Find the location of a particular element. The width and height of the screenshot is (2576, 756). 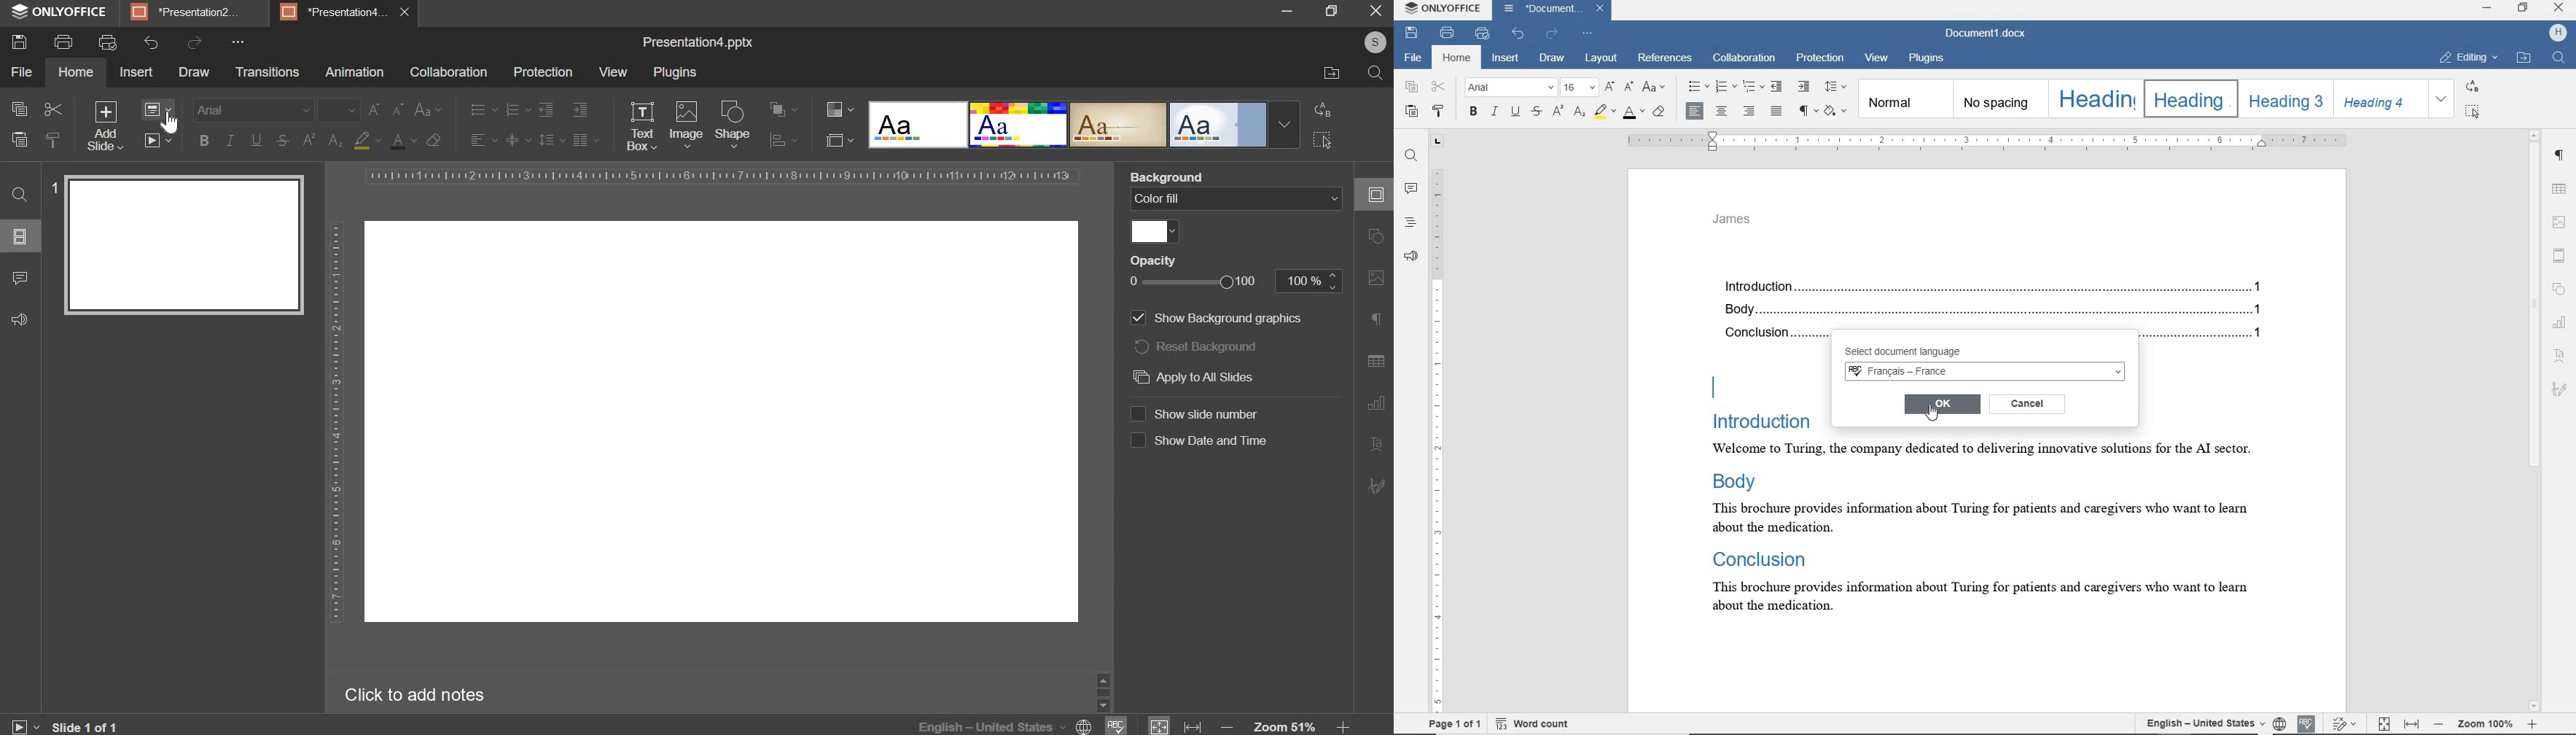

opacity  is located at coordinates (1309, 281).